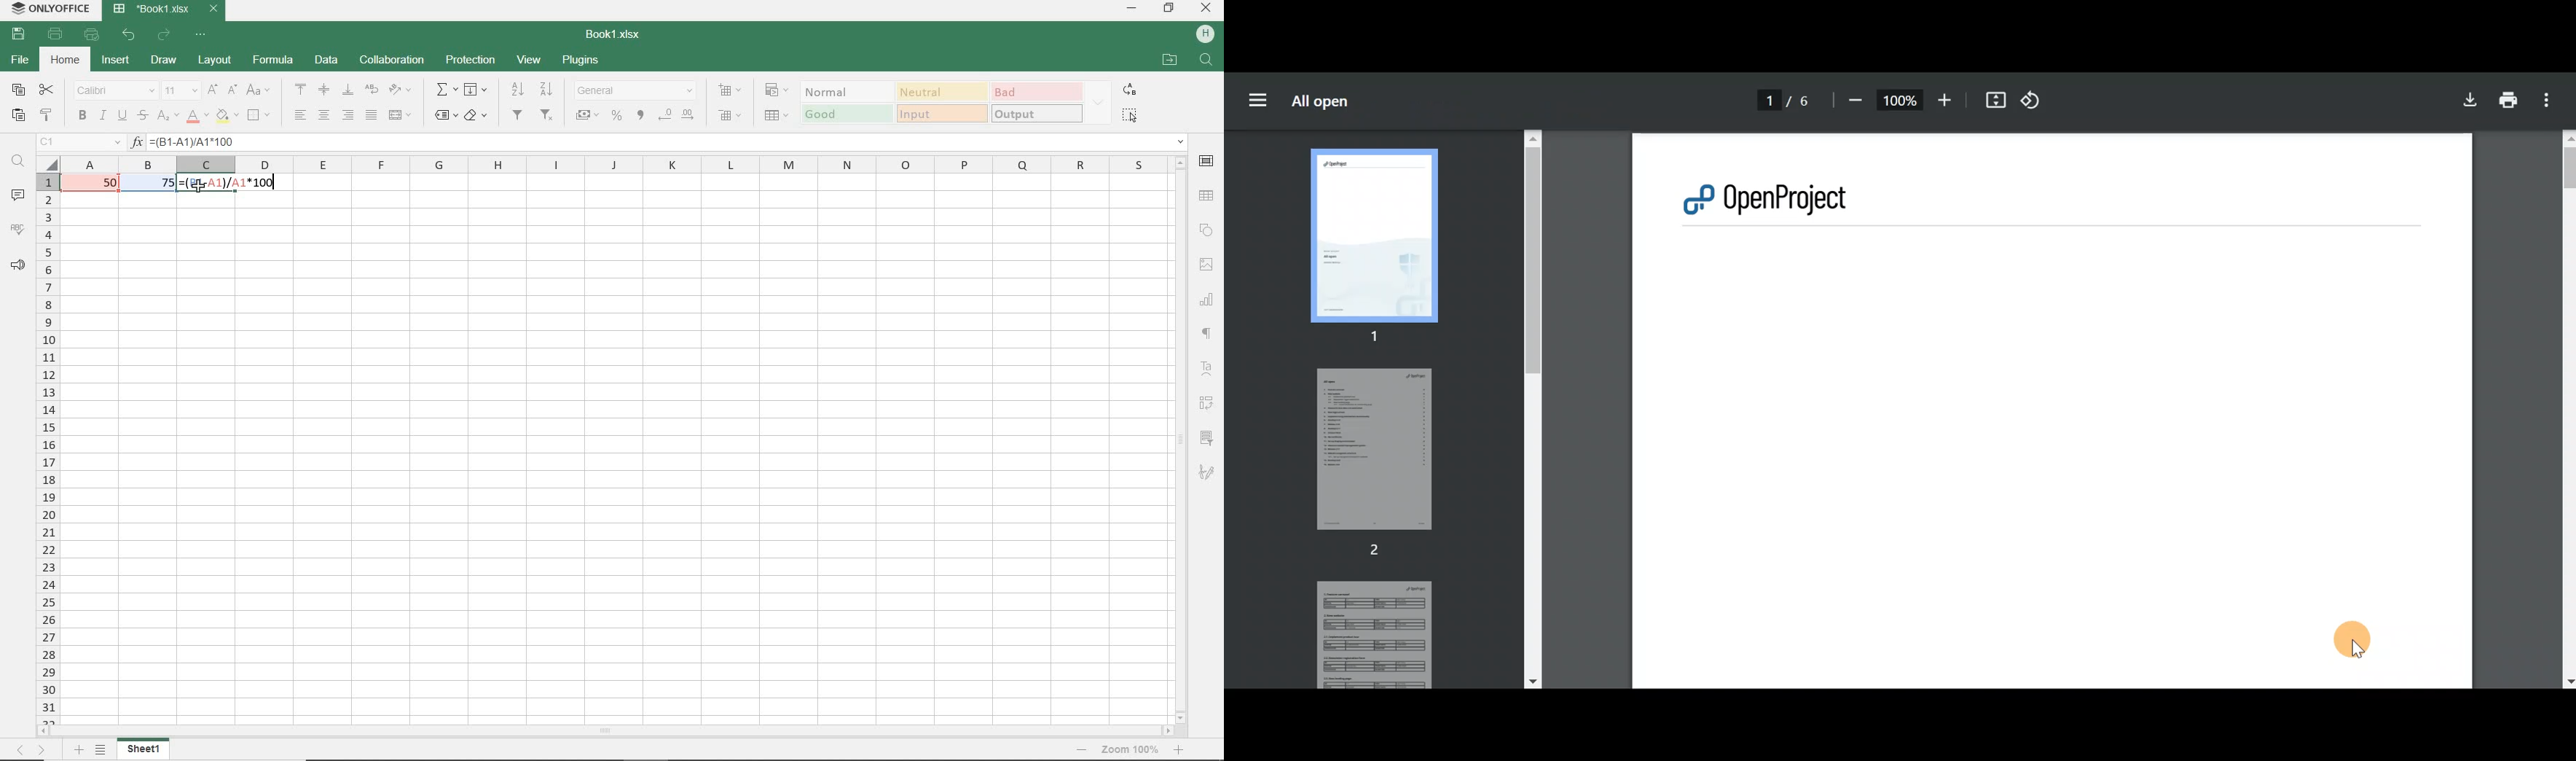  Describe the element at coordinates (19, 193) in the screenshot. I see `comments` at that location.